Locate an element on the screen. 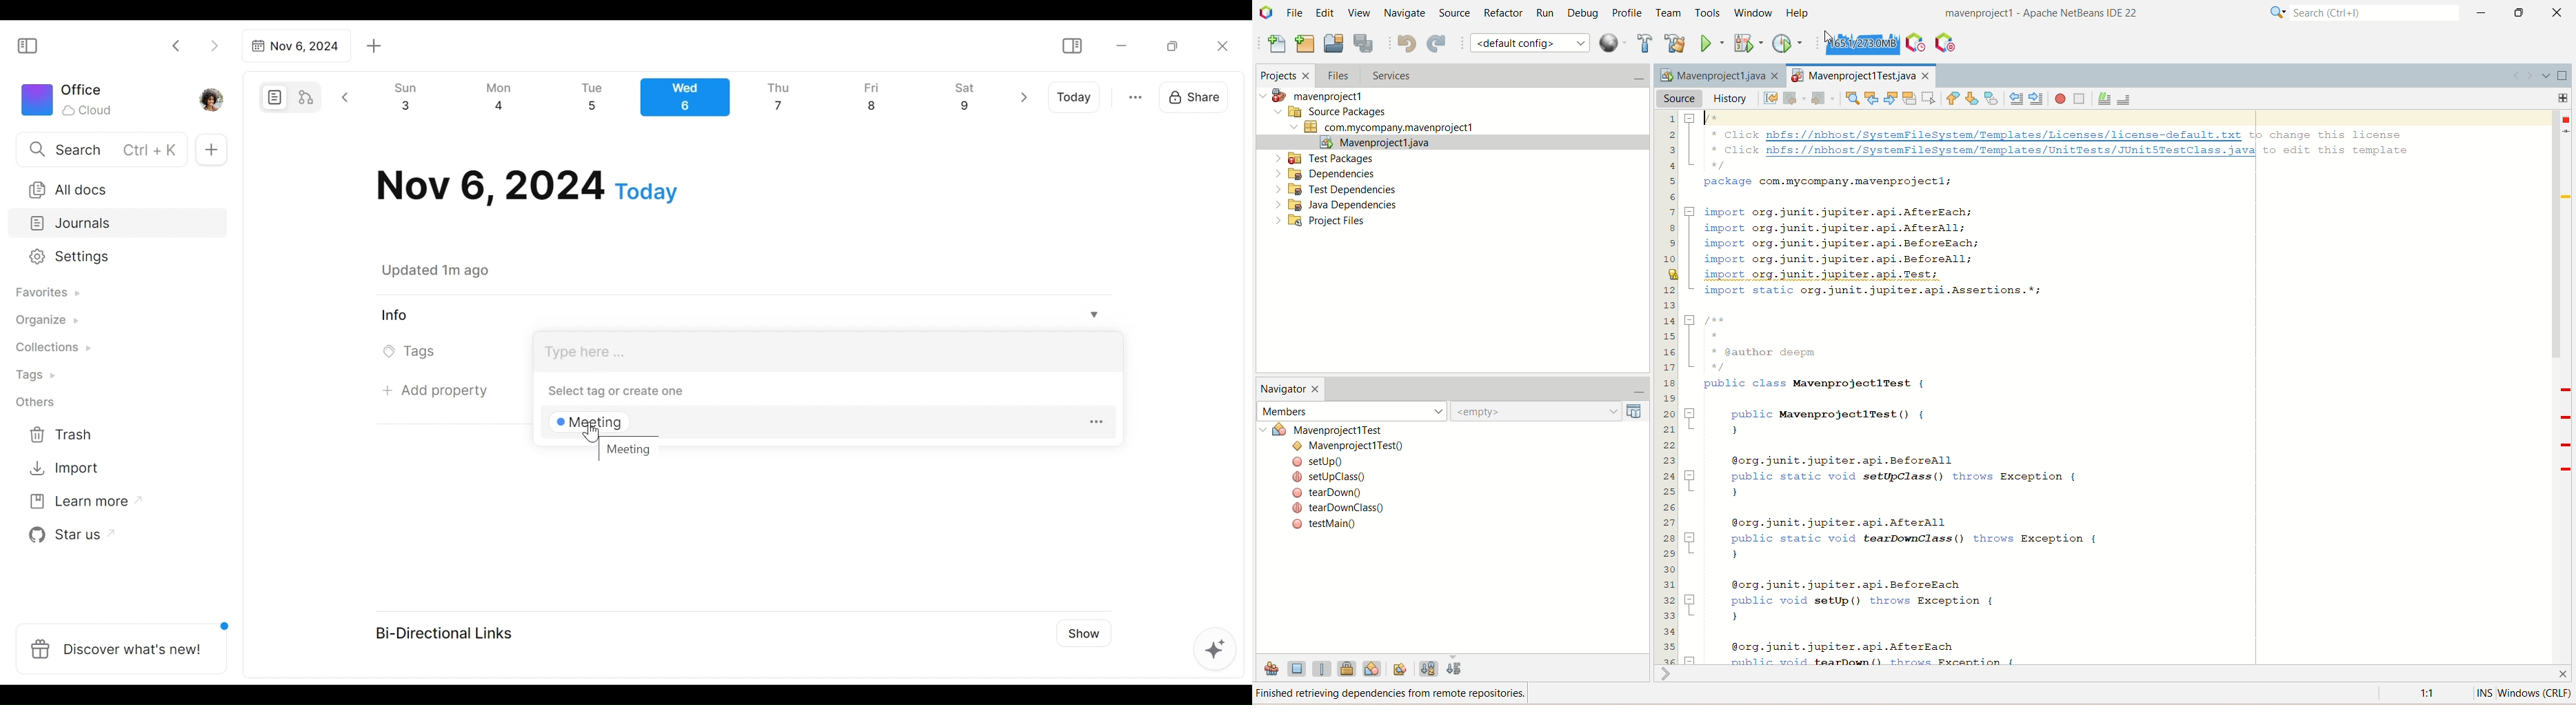  empty is located at coordinates (1549, 410).